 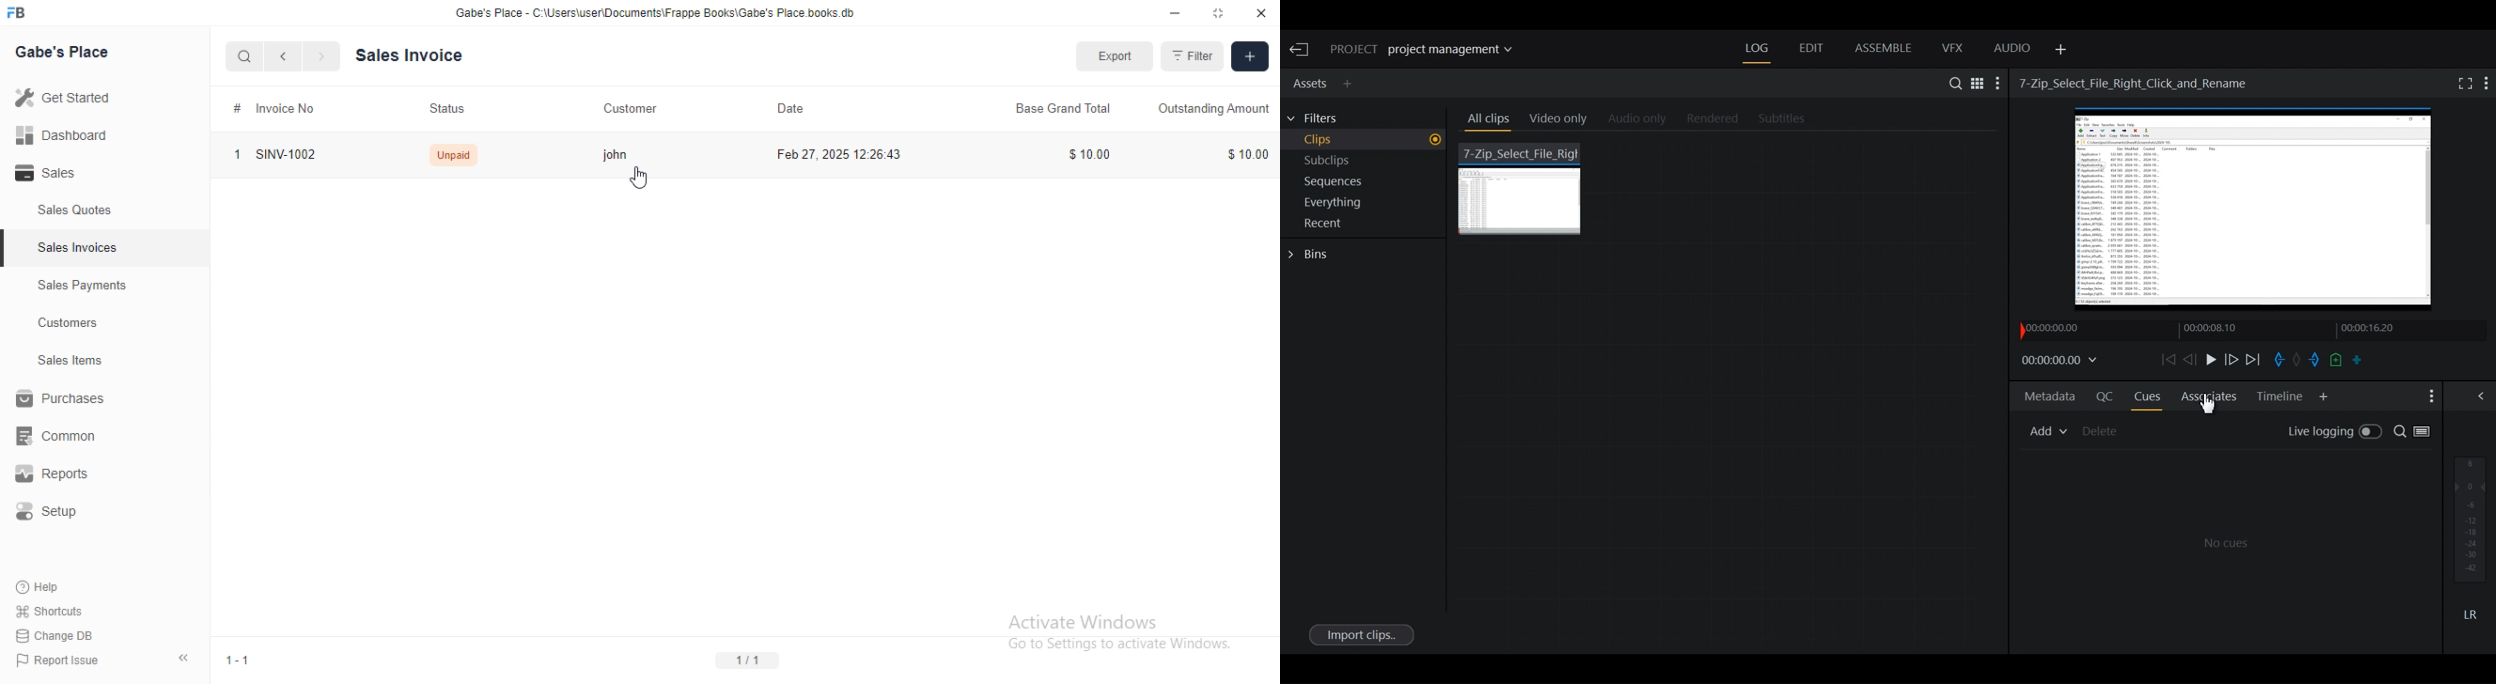 I want to click on minimize, so click(x=1175, y=13).